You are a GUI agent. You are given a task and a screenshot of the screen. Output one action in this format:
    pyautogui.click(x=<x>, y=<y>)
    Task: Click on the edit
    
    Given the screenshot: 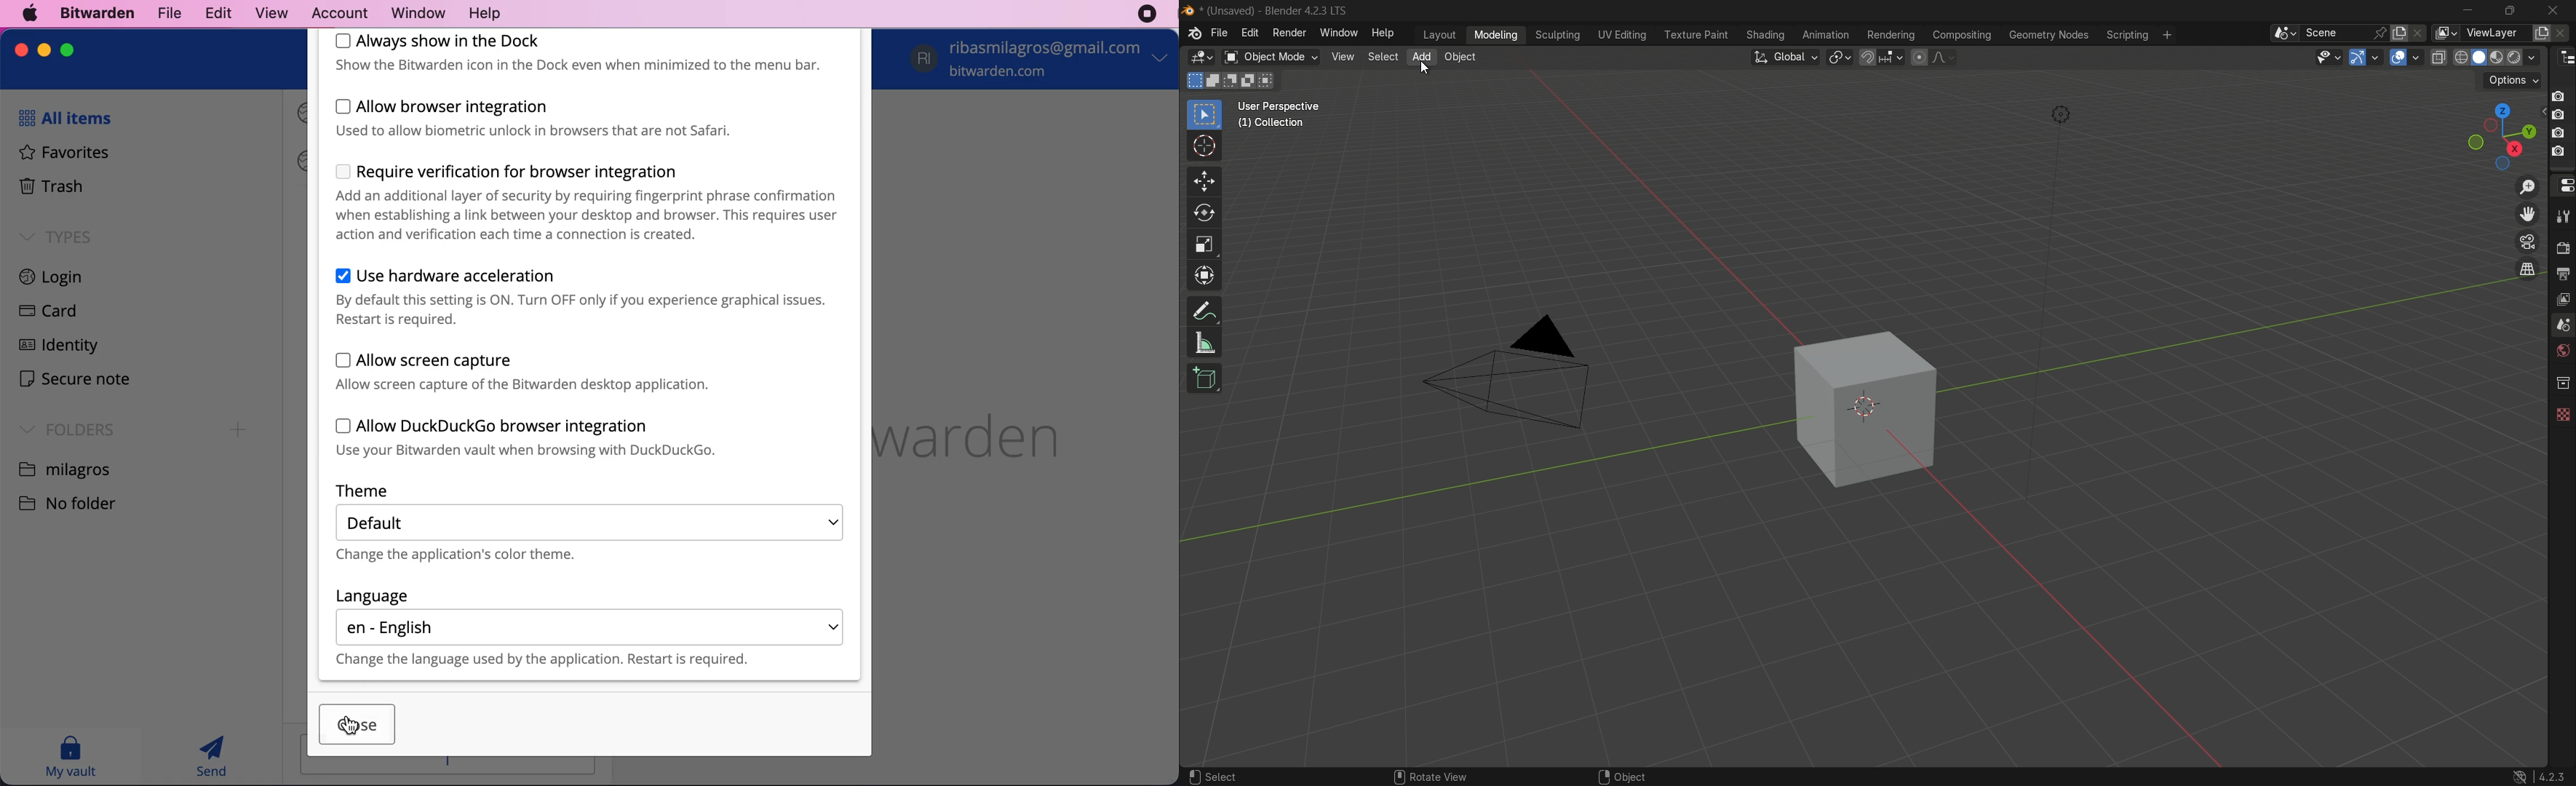 What is the action you would take?
    pyautogui.click(x=215, y=12)
    